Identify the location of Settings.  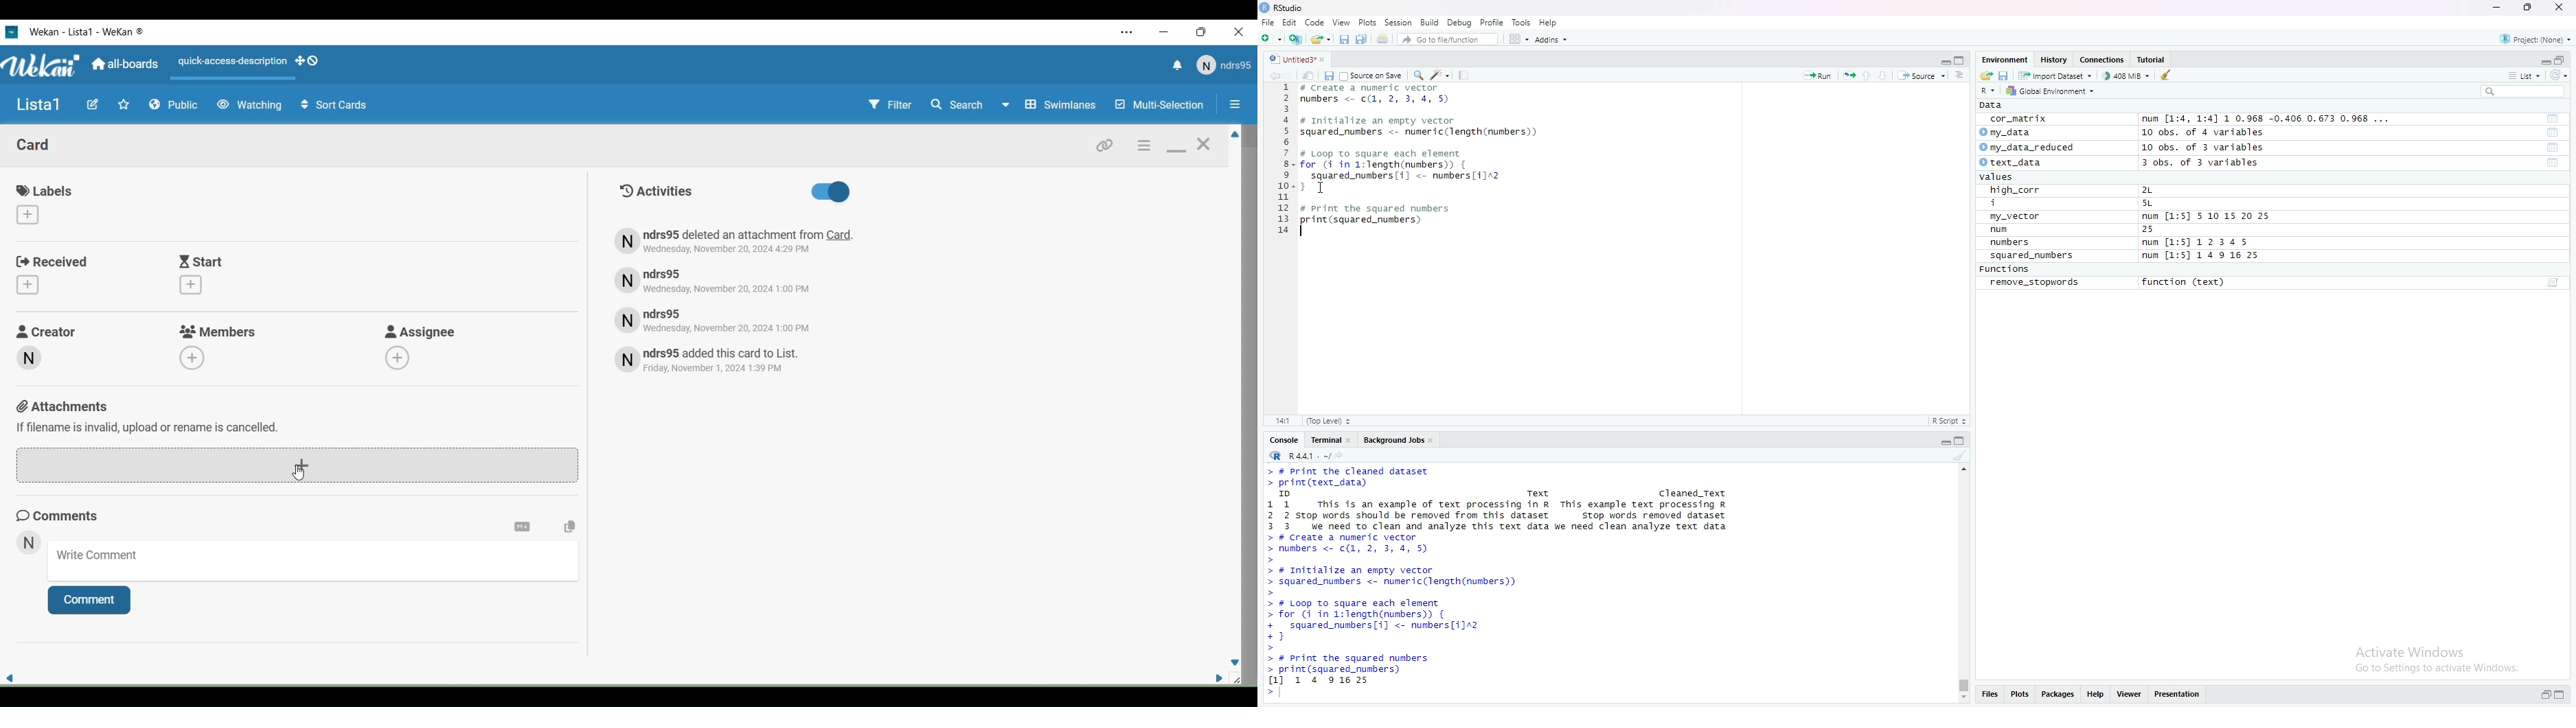
(1142, 145).